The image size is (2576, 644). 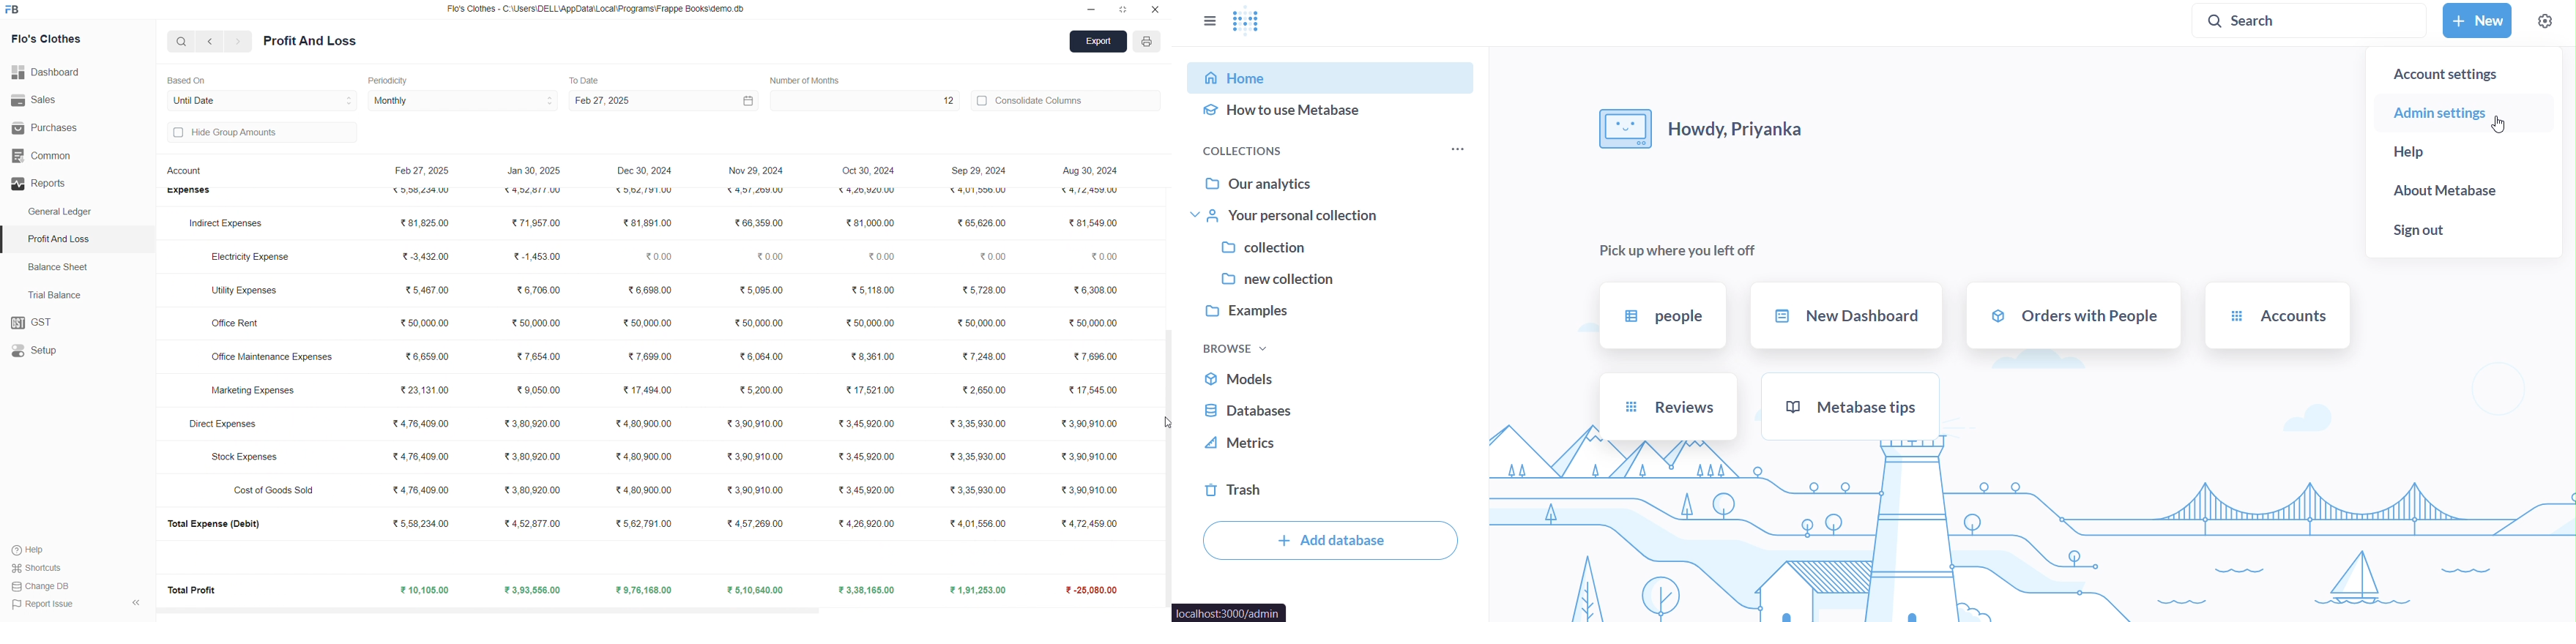 I want to click on Dashboard, so click(x=52, y=73).